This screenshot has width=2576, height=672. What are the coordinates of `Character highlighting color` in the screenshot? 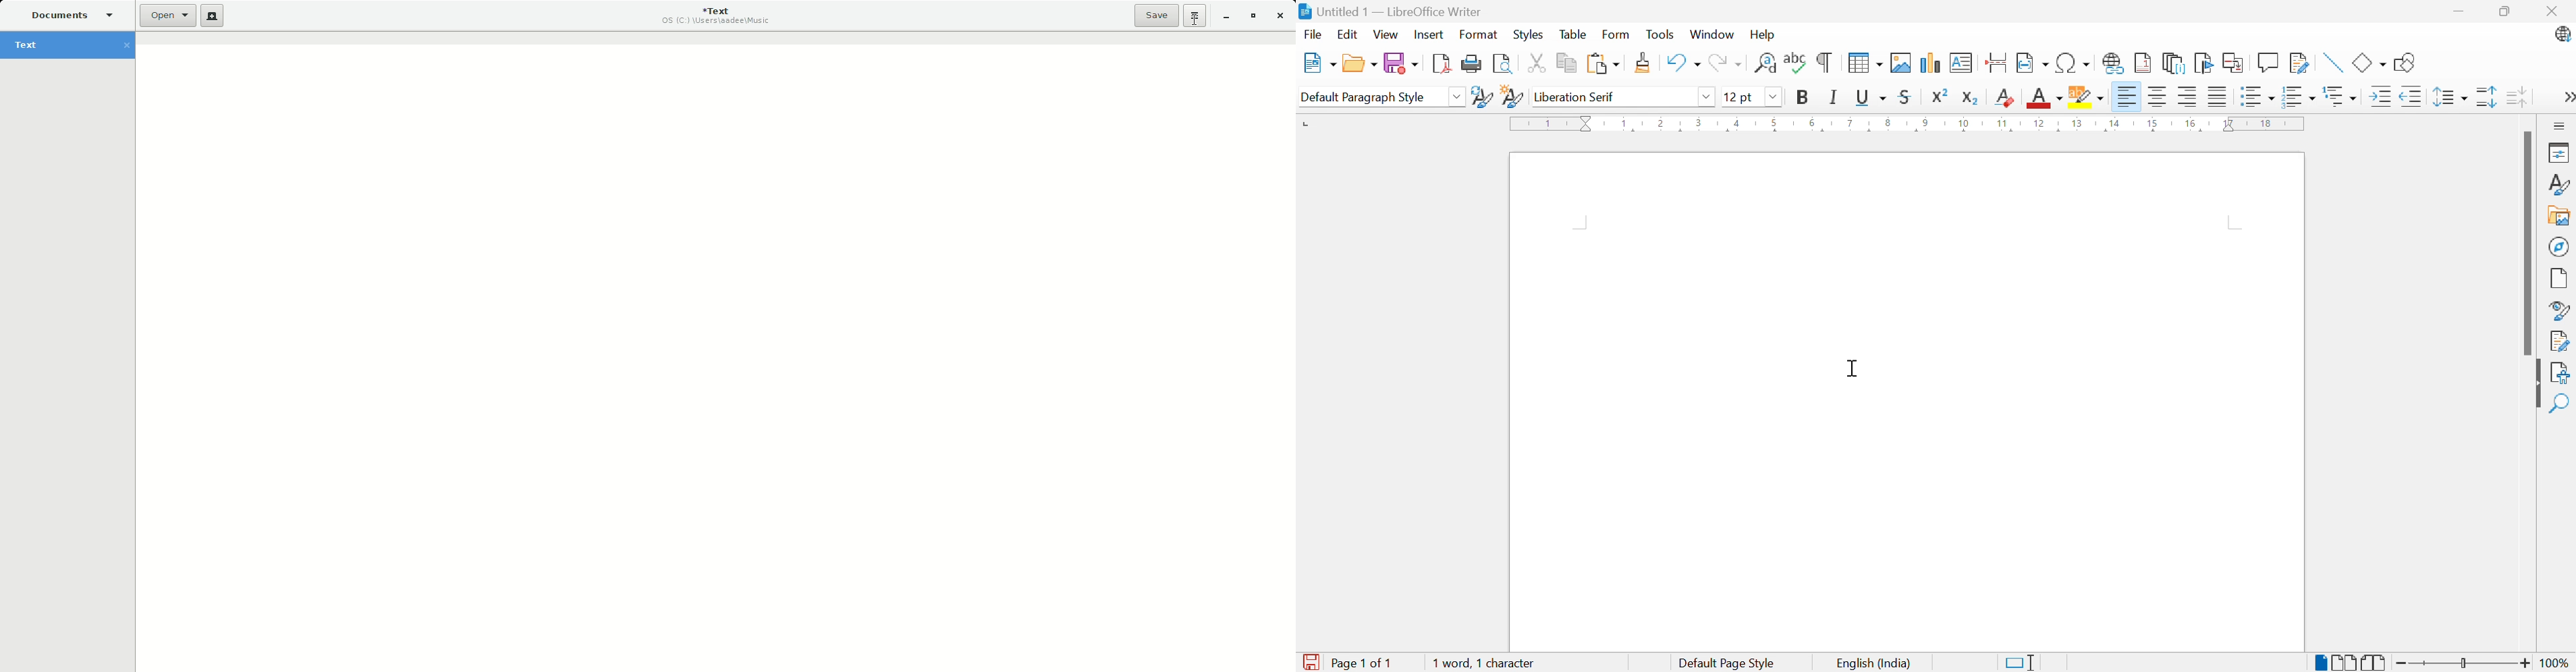 It's located at (2087, 97).